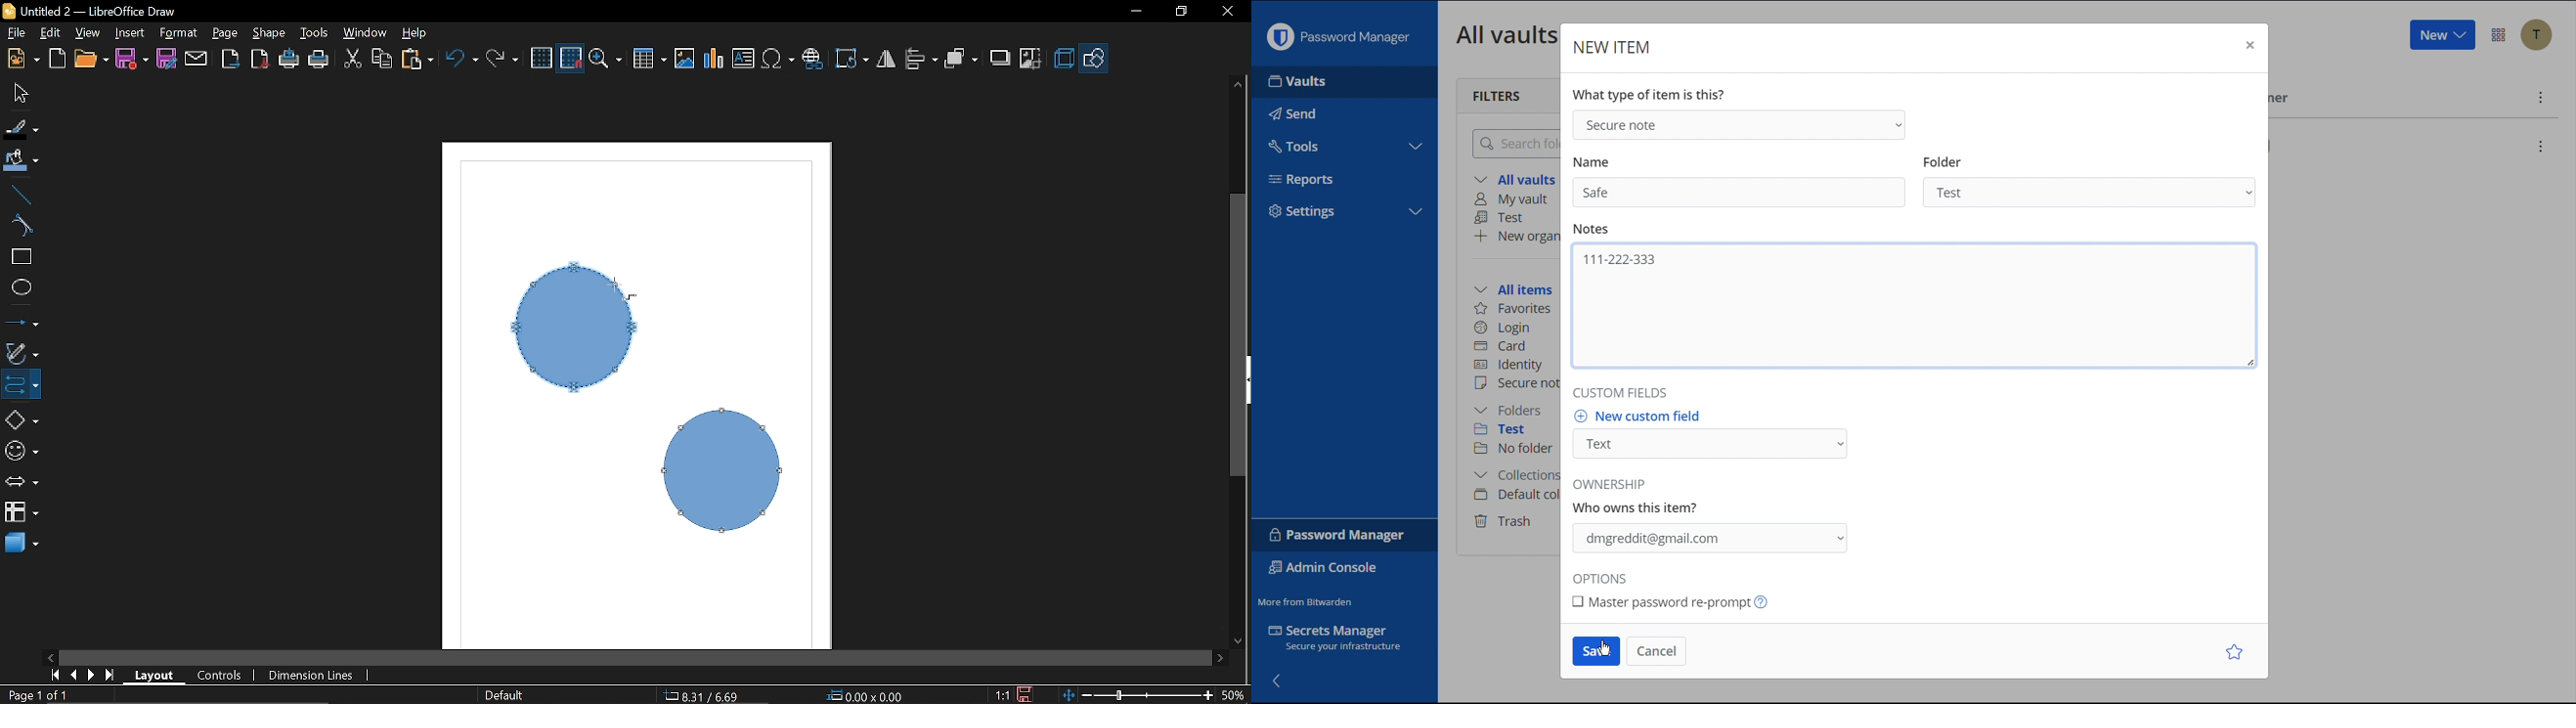 This screenshot has width=2576, height=728. What do you see at coordinates (1295, 143) in the screenshot?
I see `Tools` at bounding box center [1295, 143].